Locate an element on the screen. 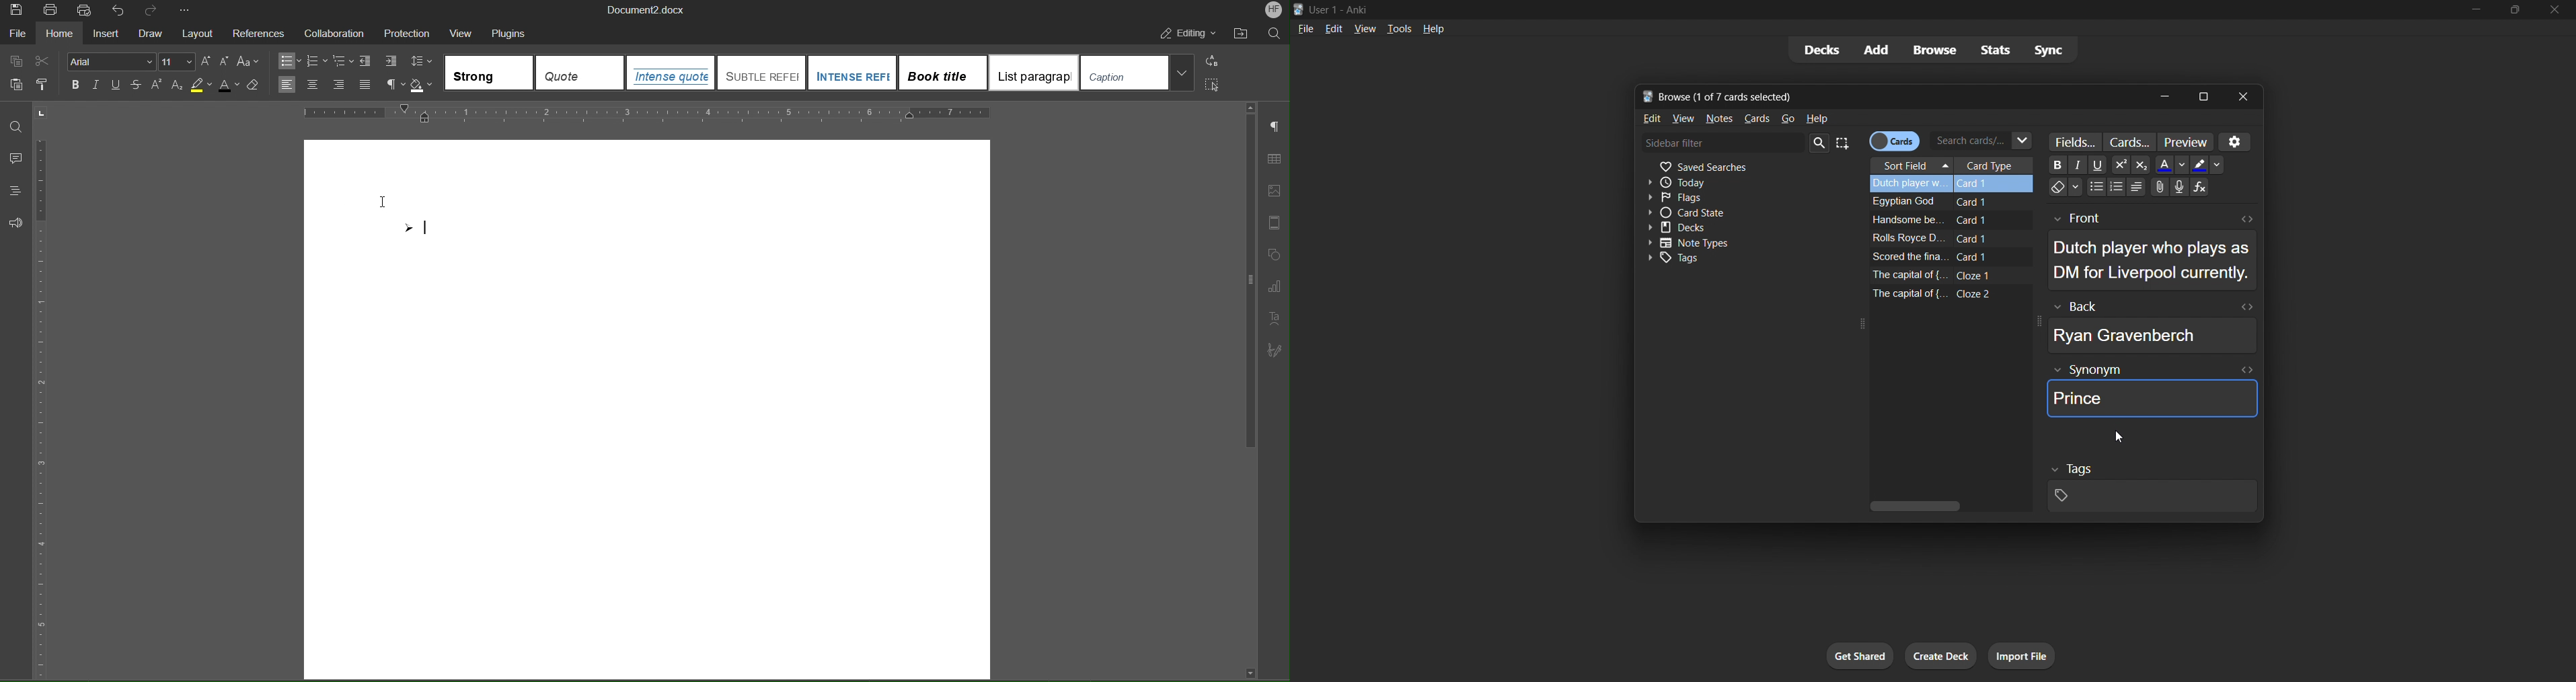 The height and width of the screenshot is (700, 2576). Signature is located at coordinates (1273, 349).